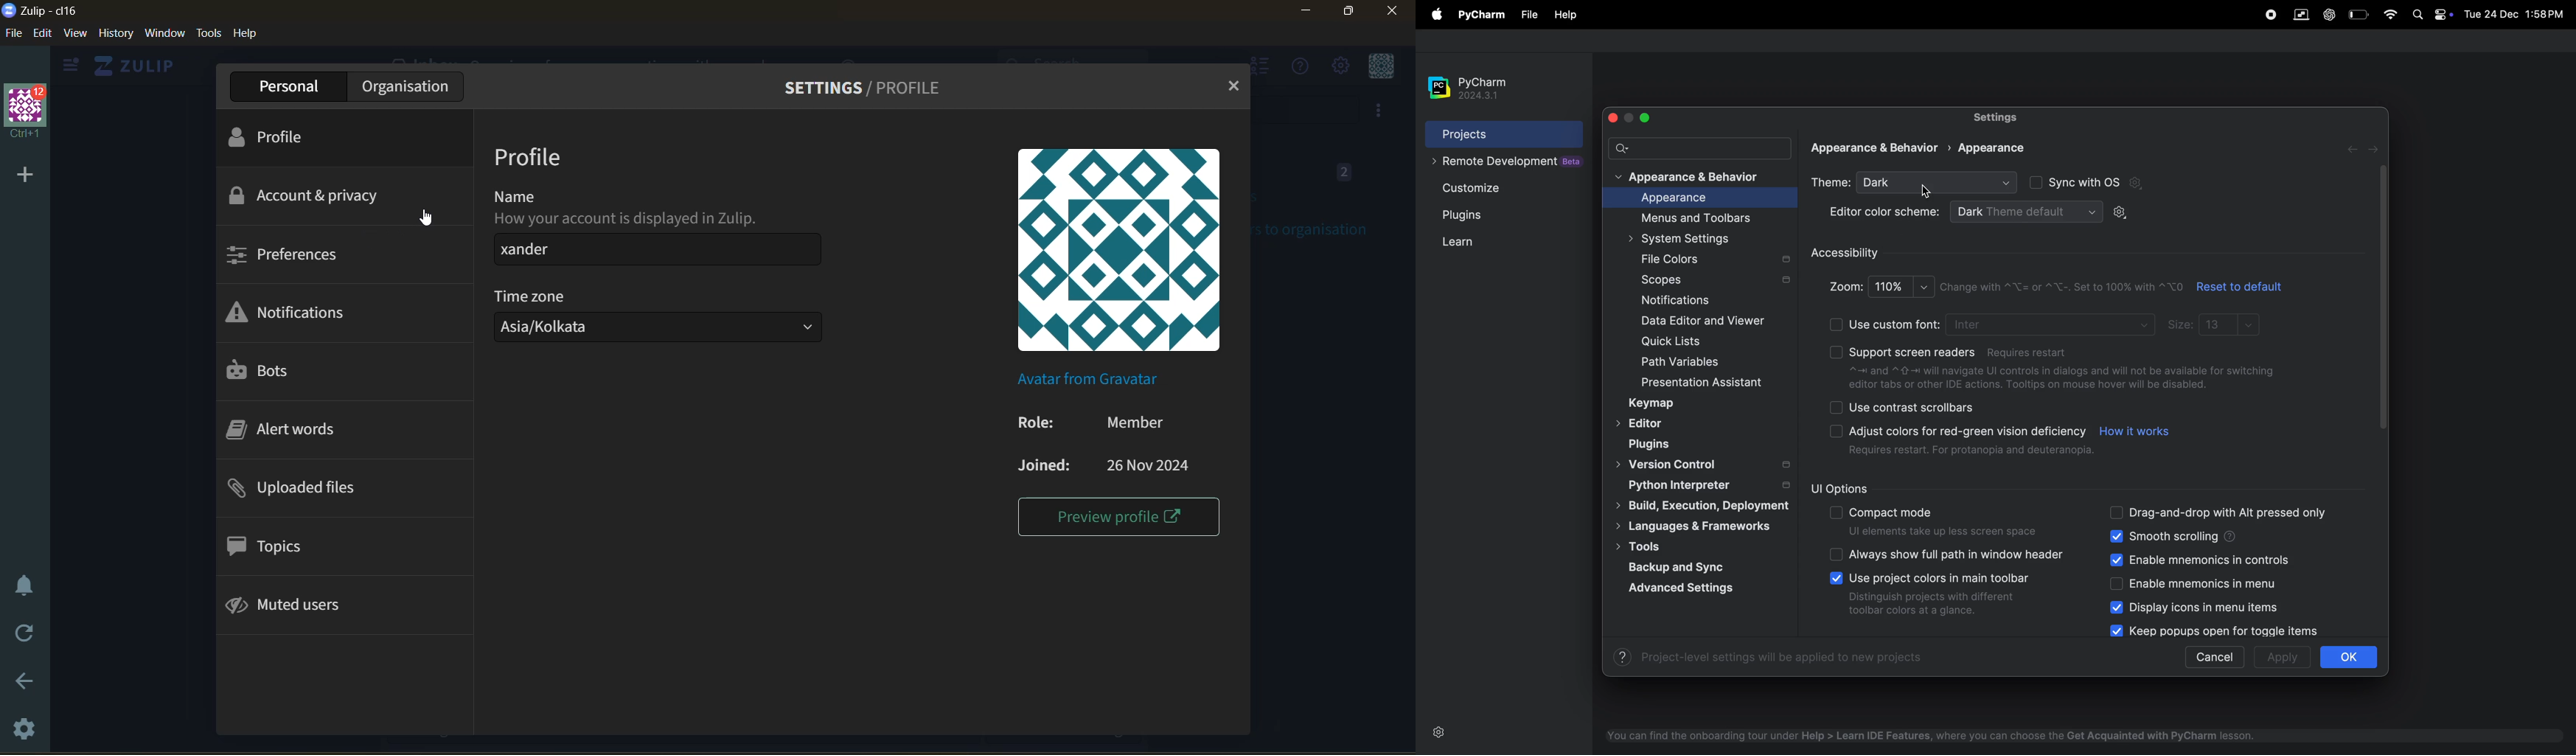  I want to click on alert words, so click(299, 433).